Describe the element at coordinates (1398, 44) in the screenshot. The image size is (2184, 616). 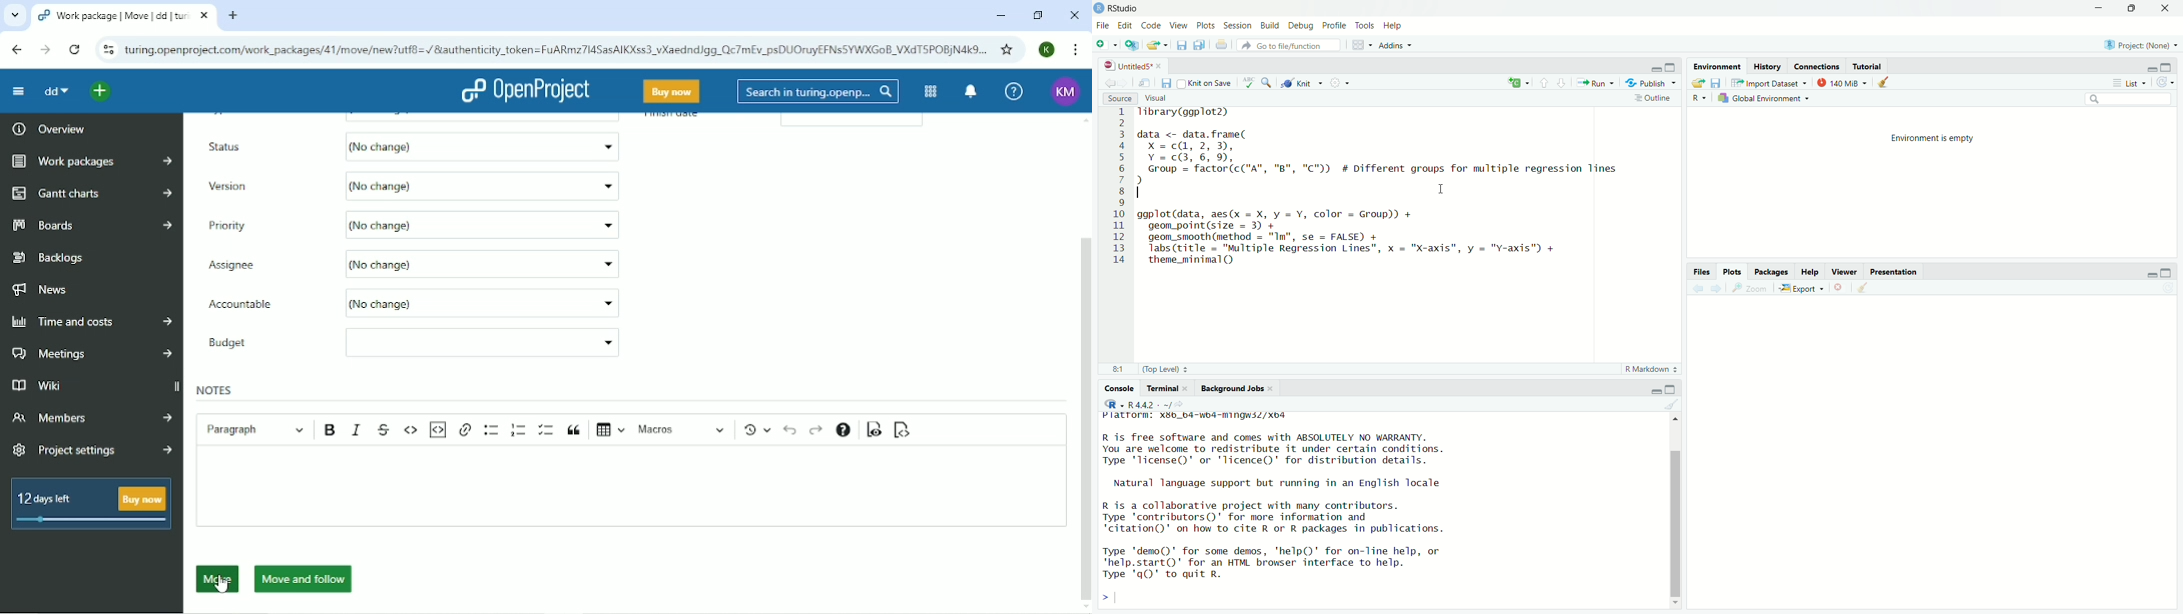
I see `Addins` at that location.